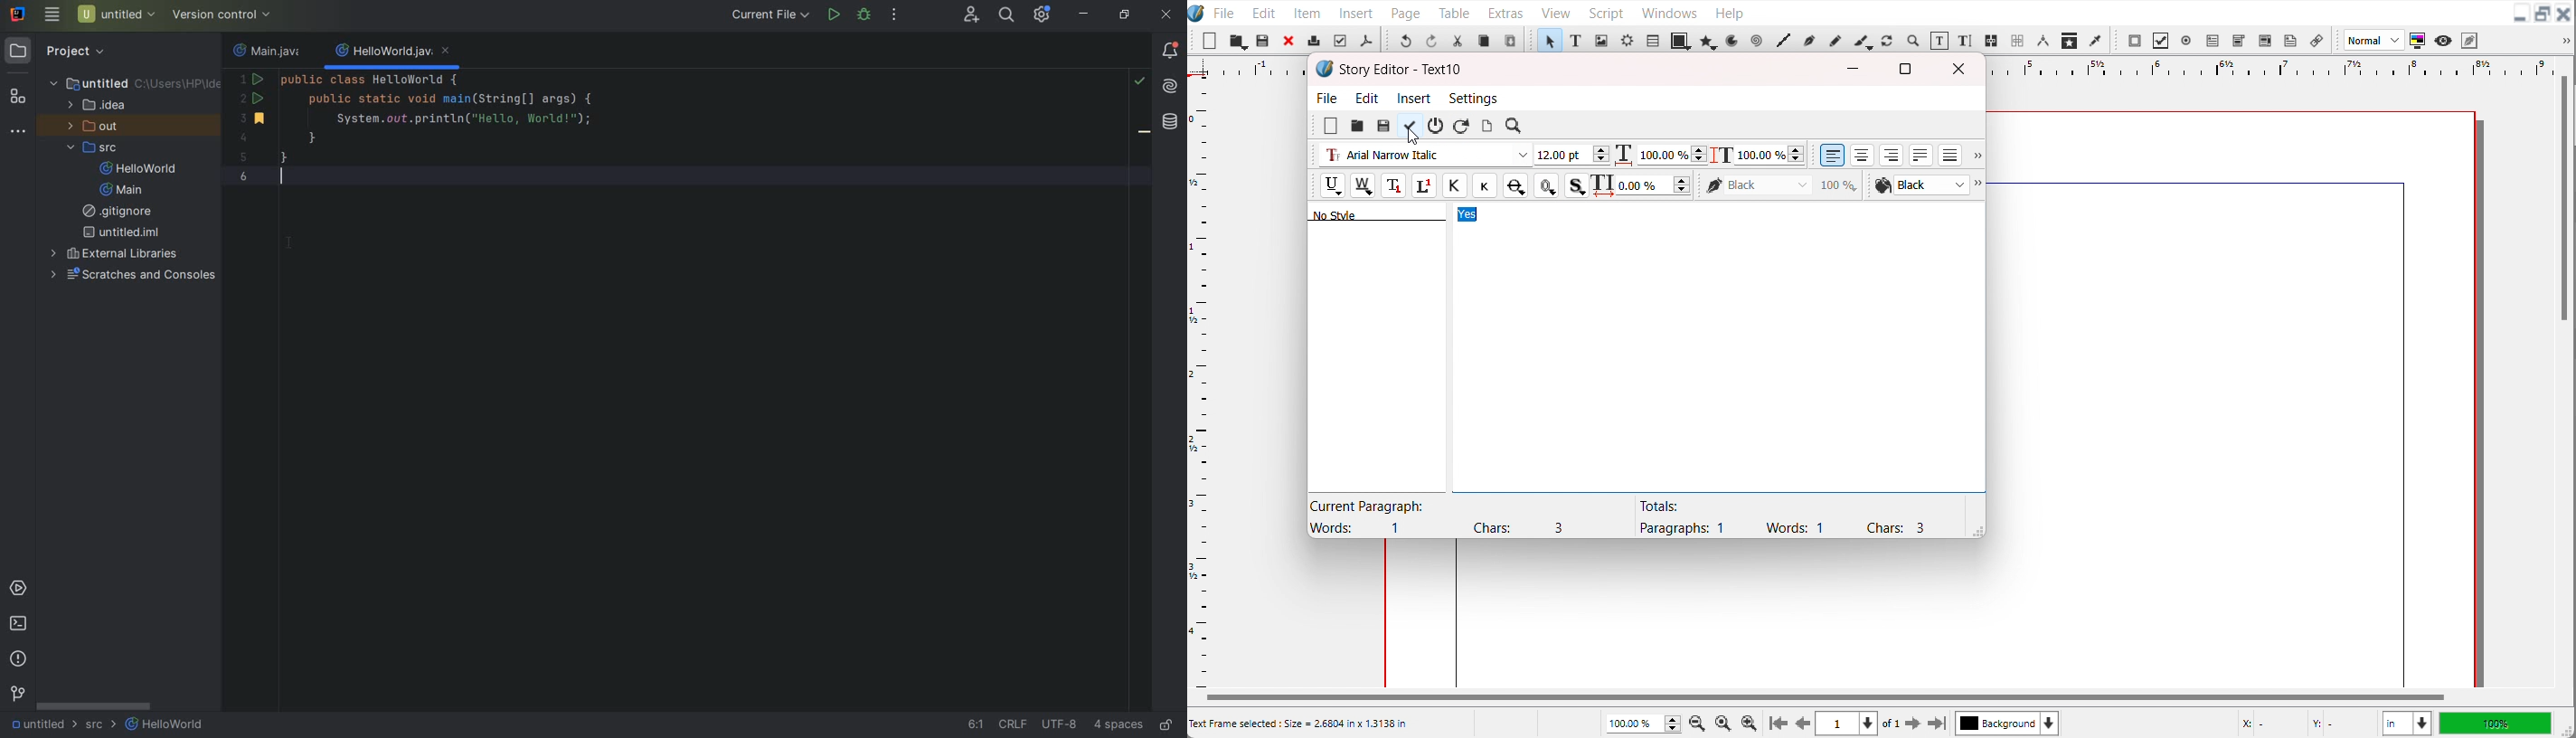 The height and width of the screenshot is (756, 2576). Describe the element at coordinates (266, 53) in the screenshot. I see `filename` at that location.